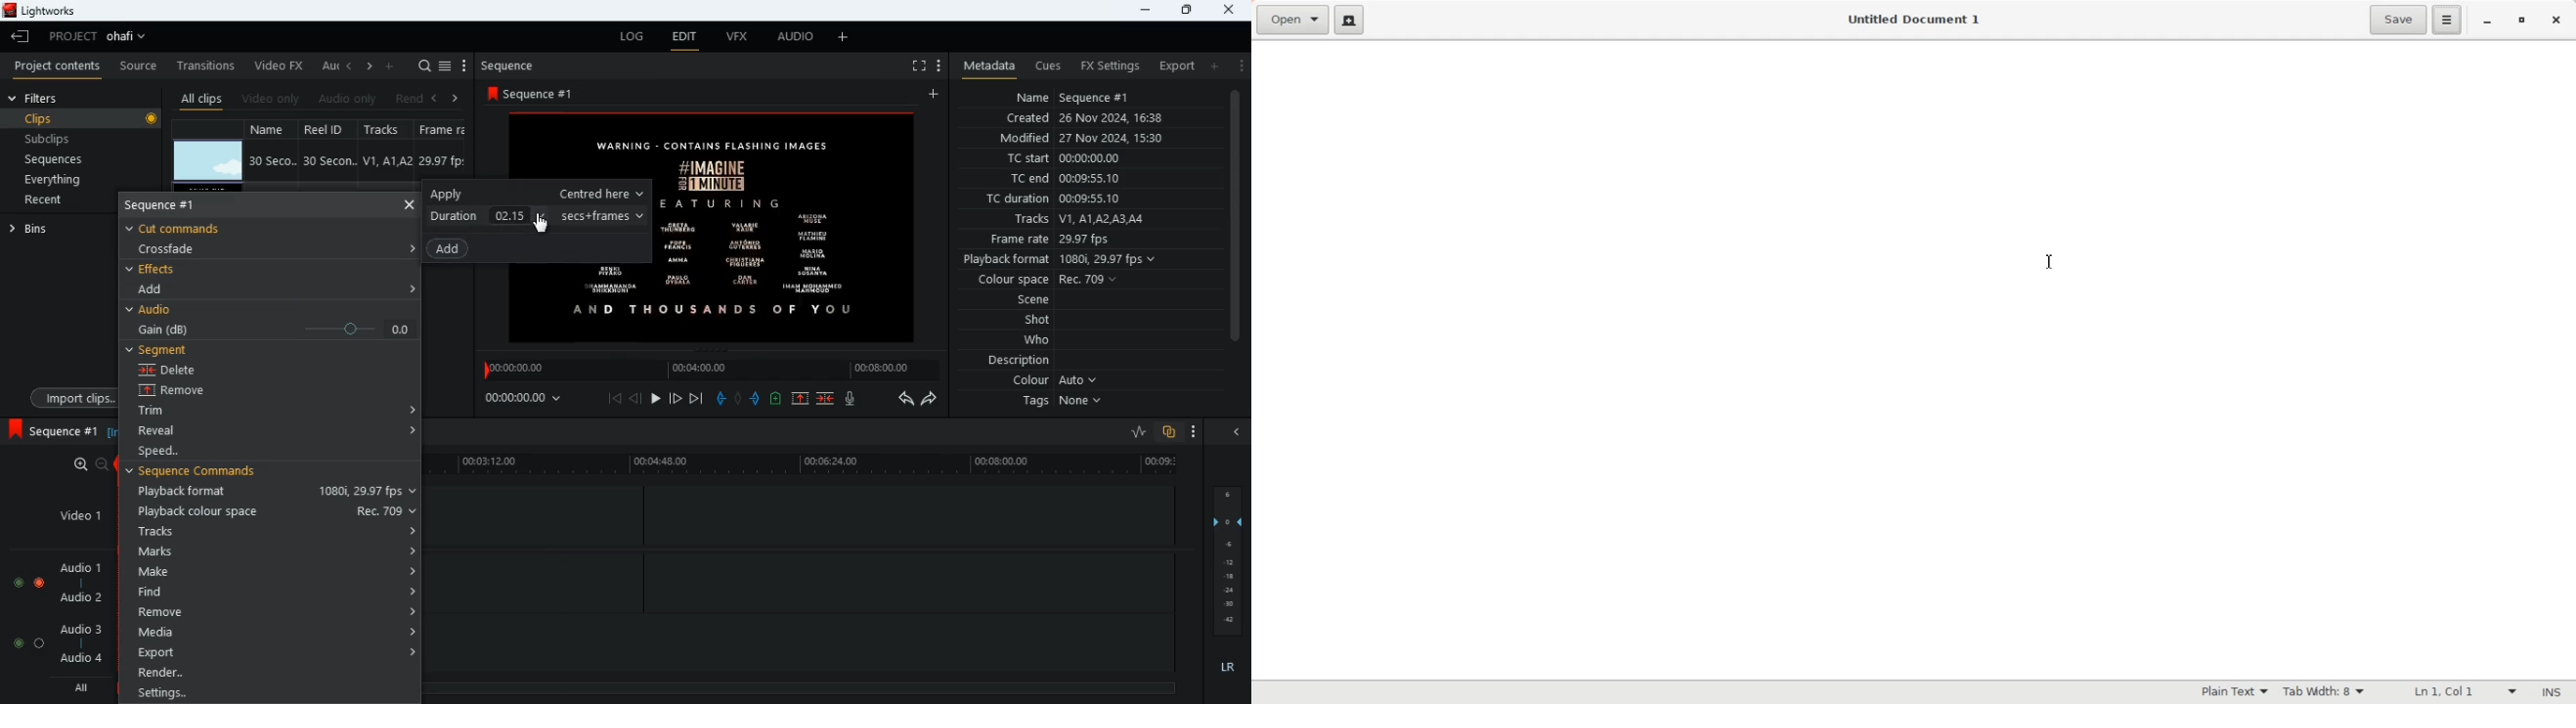 The width and height of the screenshot is (2576, 728). I want to click on tracks, so click(1077, 220).